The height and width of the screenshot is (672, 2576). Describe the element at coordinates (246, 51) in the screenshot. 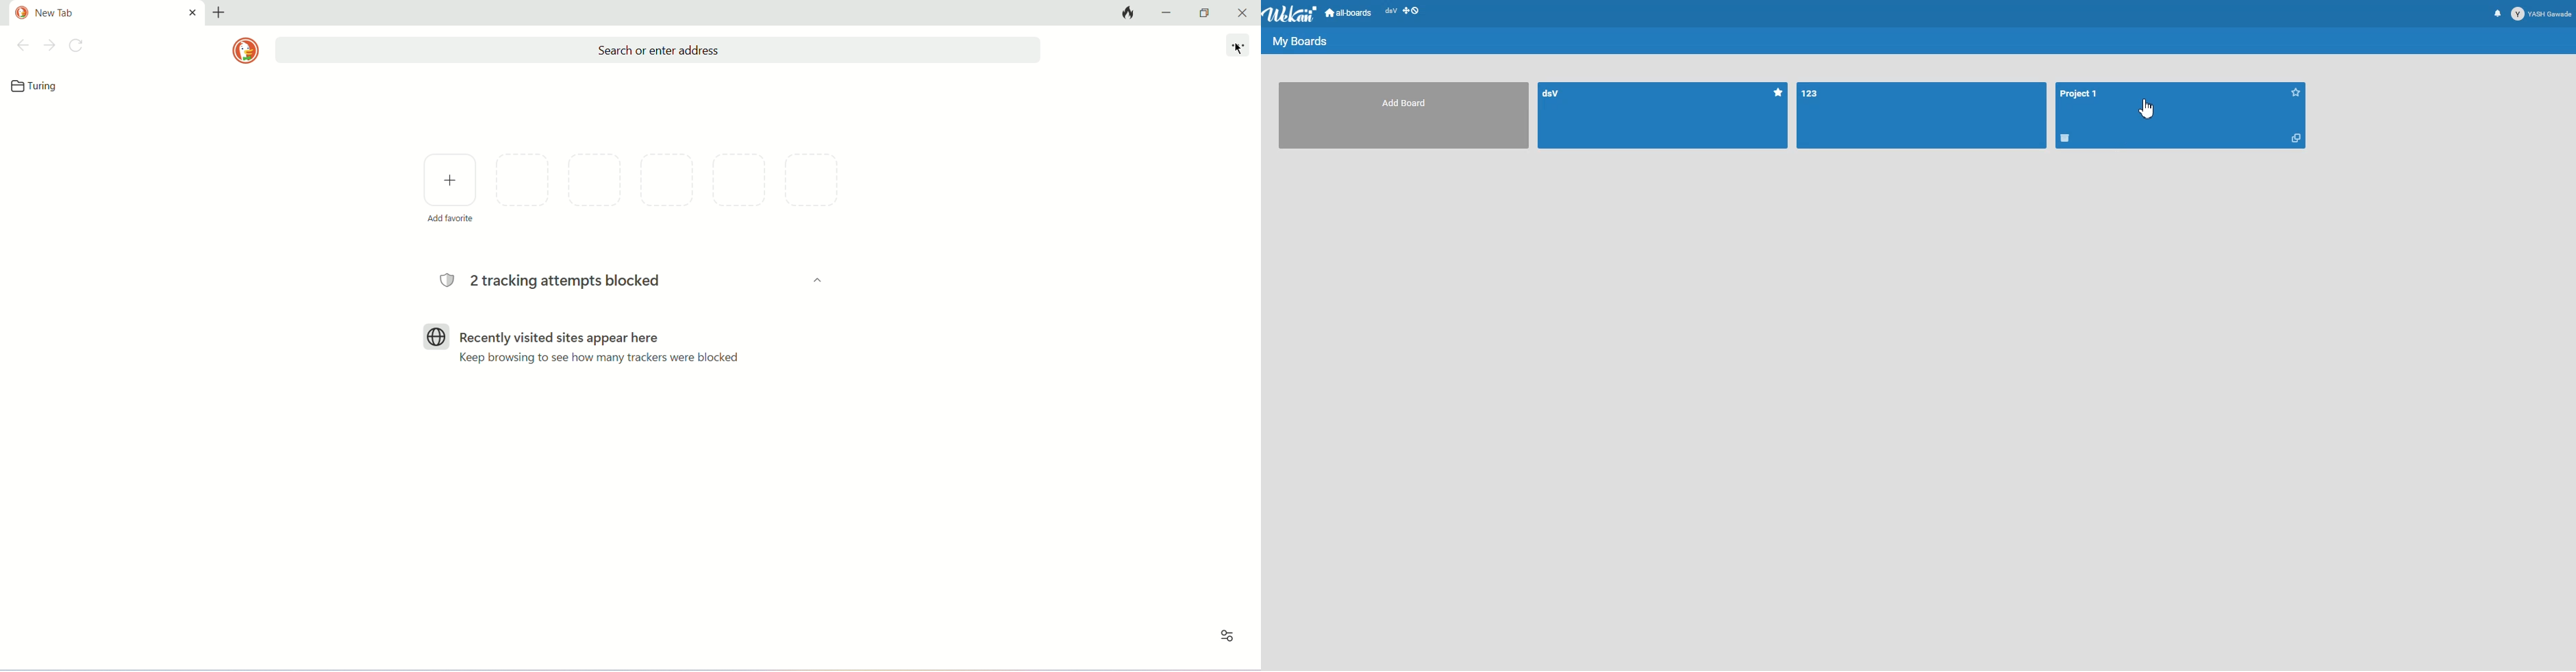

I see `logo` at that location.